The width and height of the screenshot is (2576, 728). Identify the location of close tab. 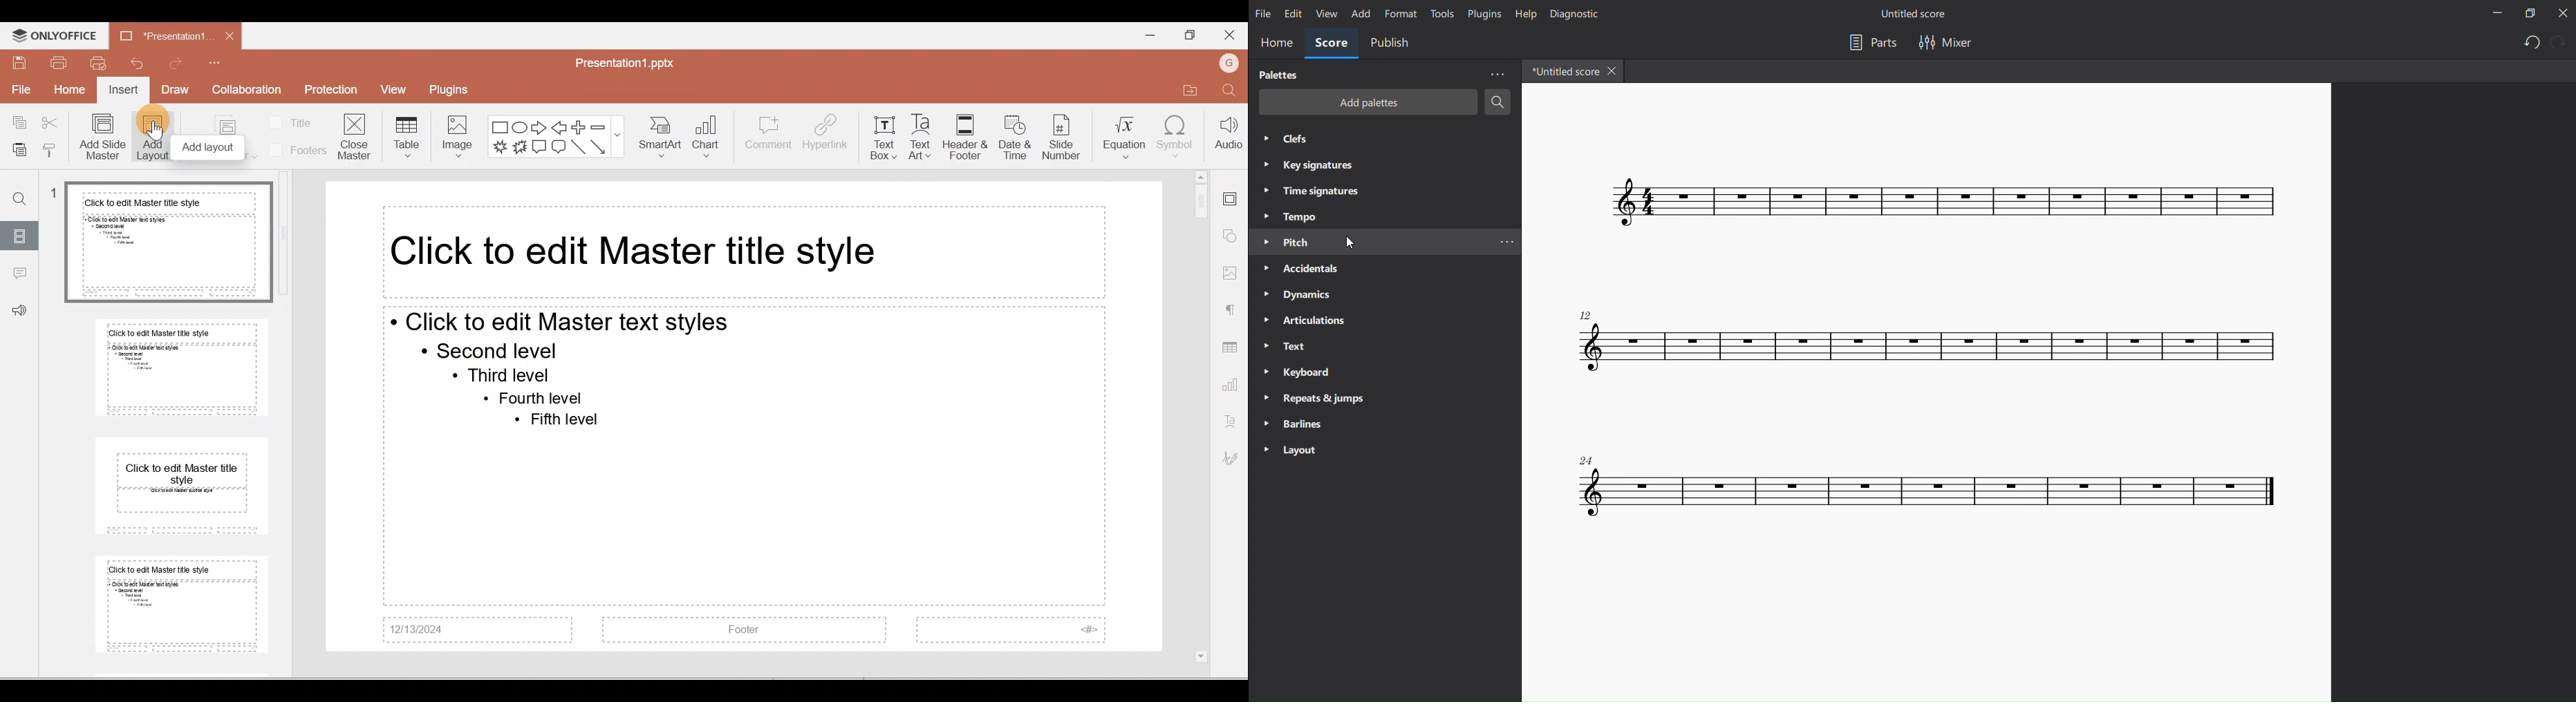
(1614, 70).